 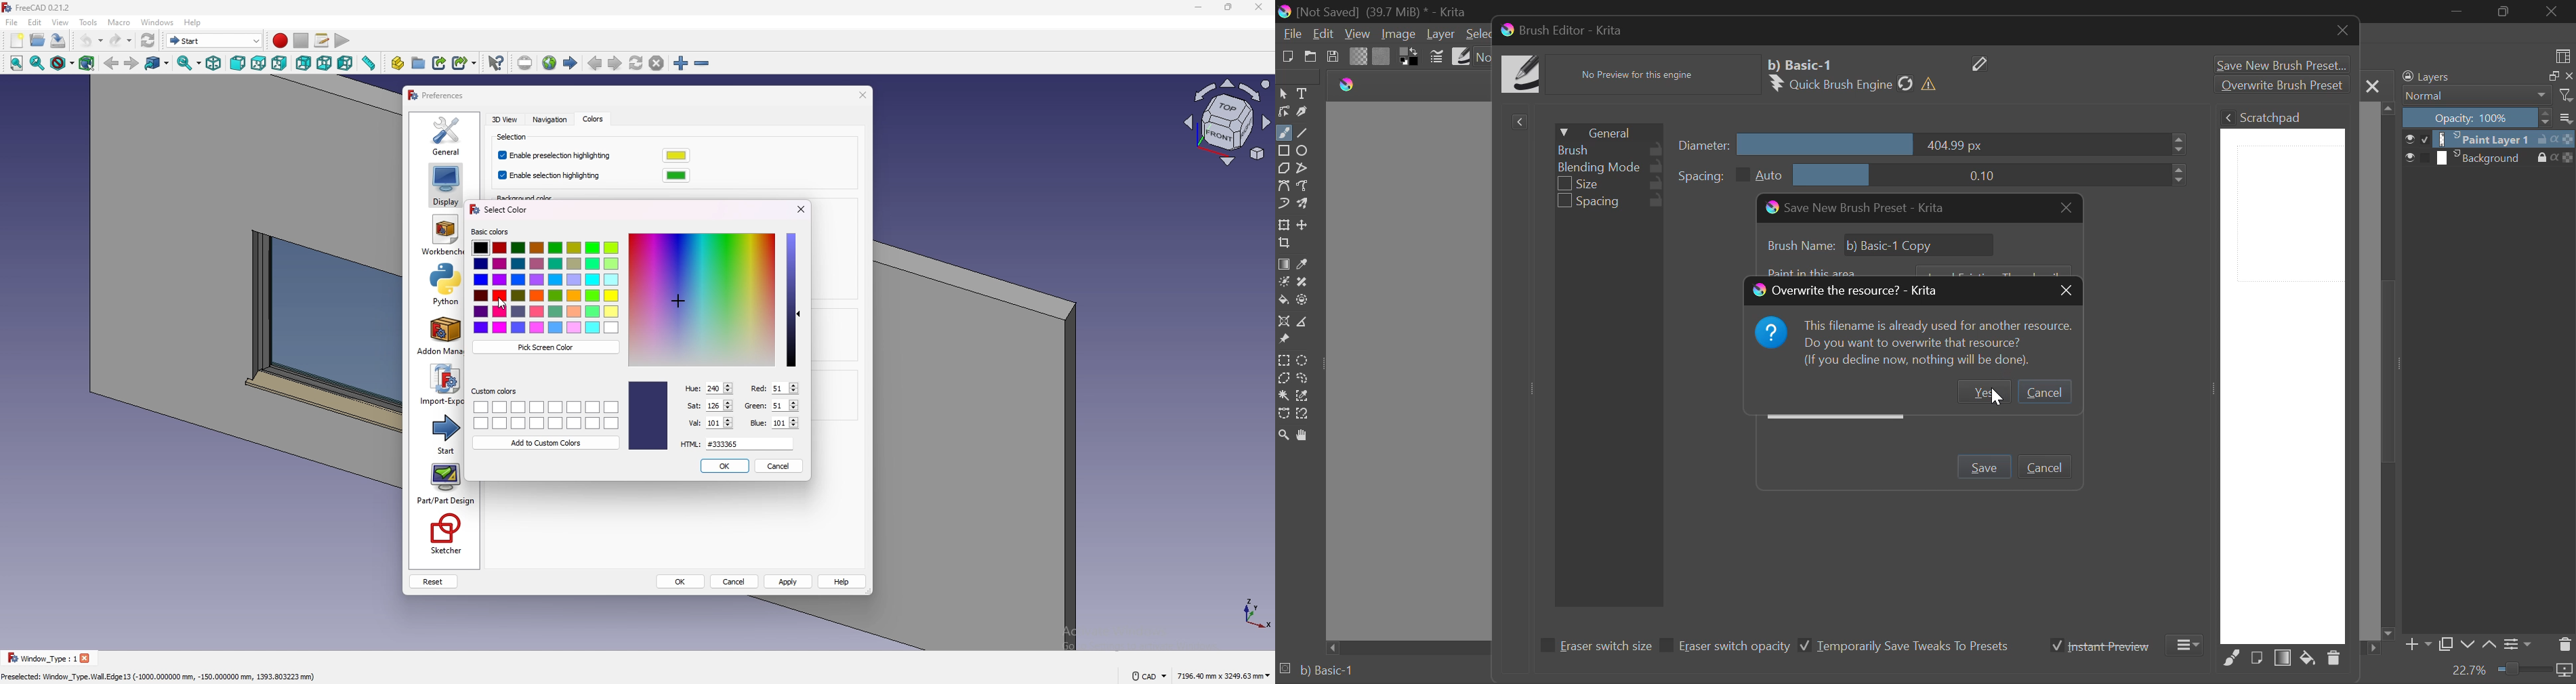 What do you see at coordinates (1283, 378) in the screenshot?
I see `Polygonal Selection` at bounding box center [1283, 378].